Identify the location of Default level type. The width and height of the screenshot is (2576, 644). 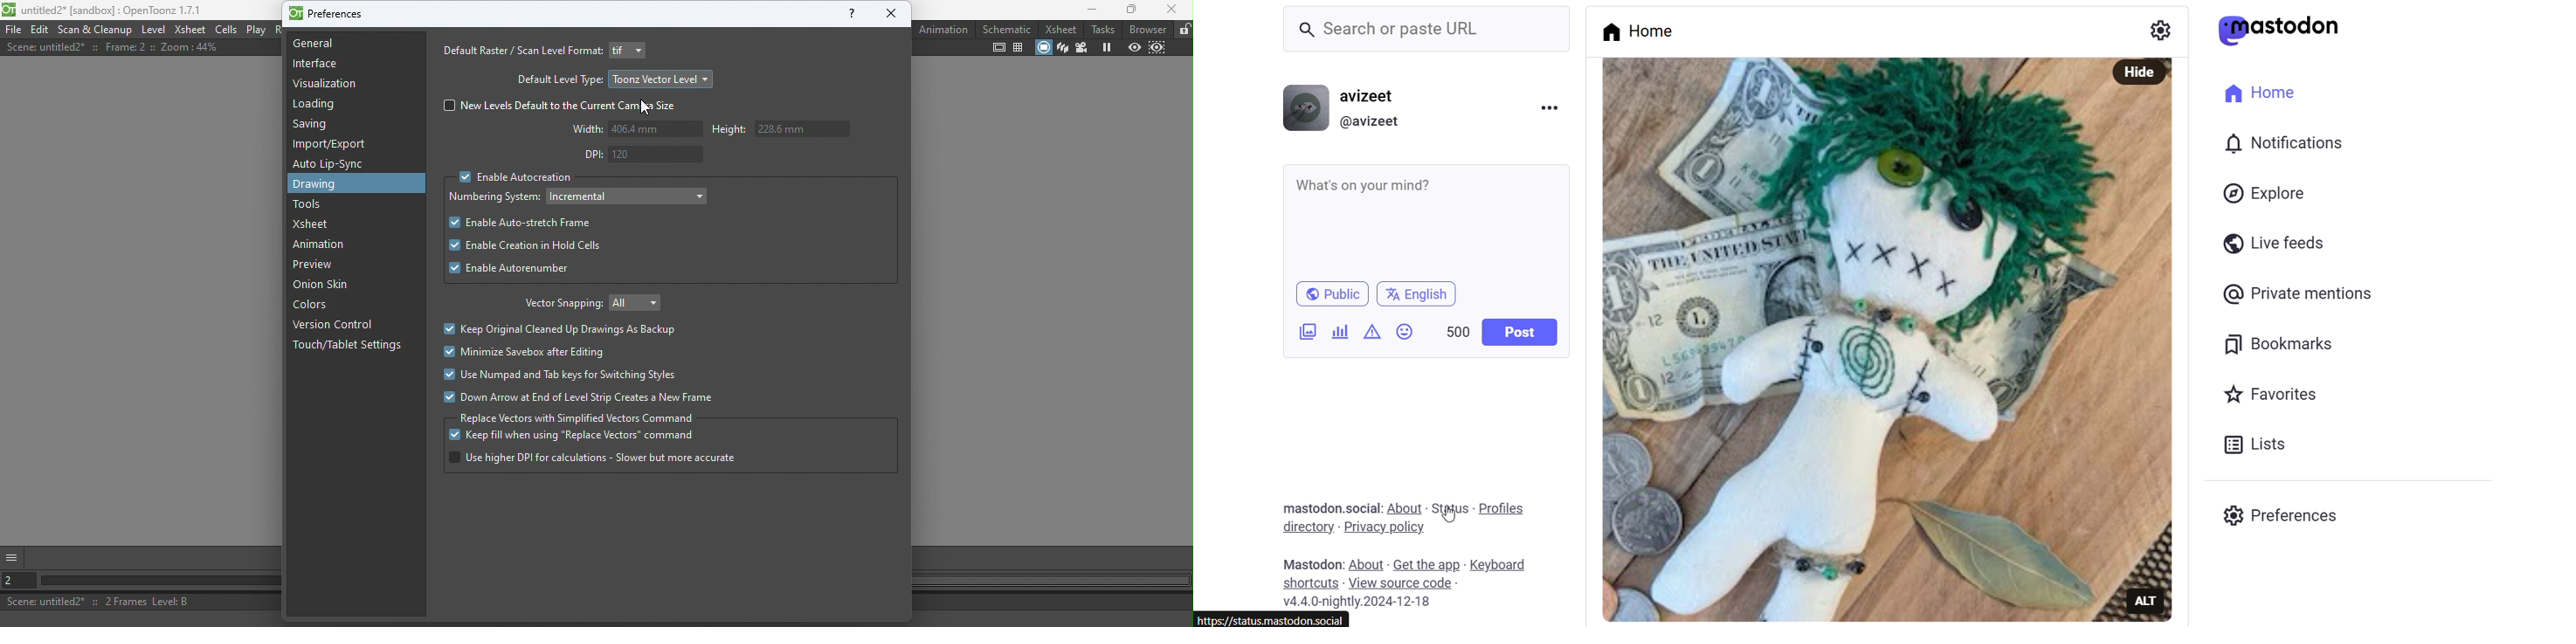
(557, 79).